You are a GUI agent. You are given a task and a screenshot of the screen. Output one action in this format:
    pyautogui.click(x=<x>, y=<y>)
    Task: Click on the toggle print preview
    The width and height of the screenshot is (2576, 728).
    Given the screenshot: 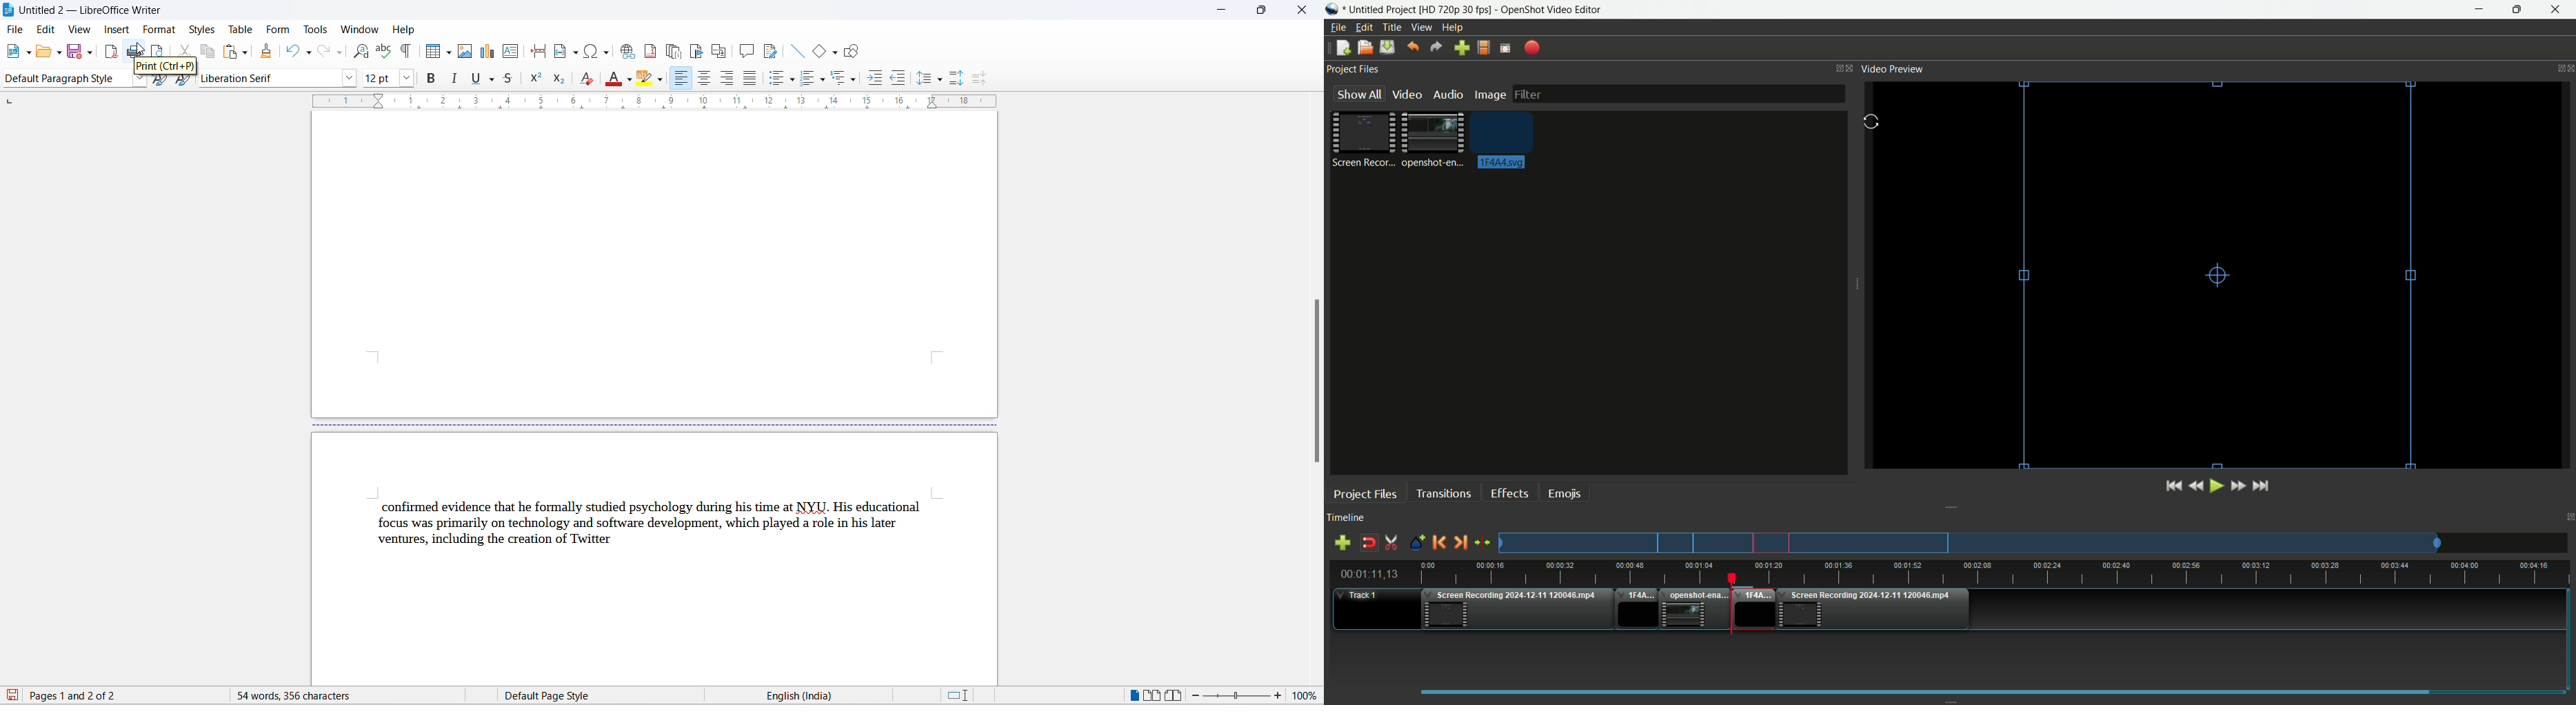 What is the action you would take?
    pyautogui.click(x=161, y=48)
    